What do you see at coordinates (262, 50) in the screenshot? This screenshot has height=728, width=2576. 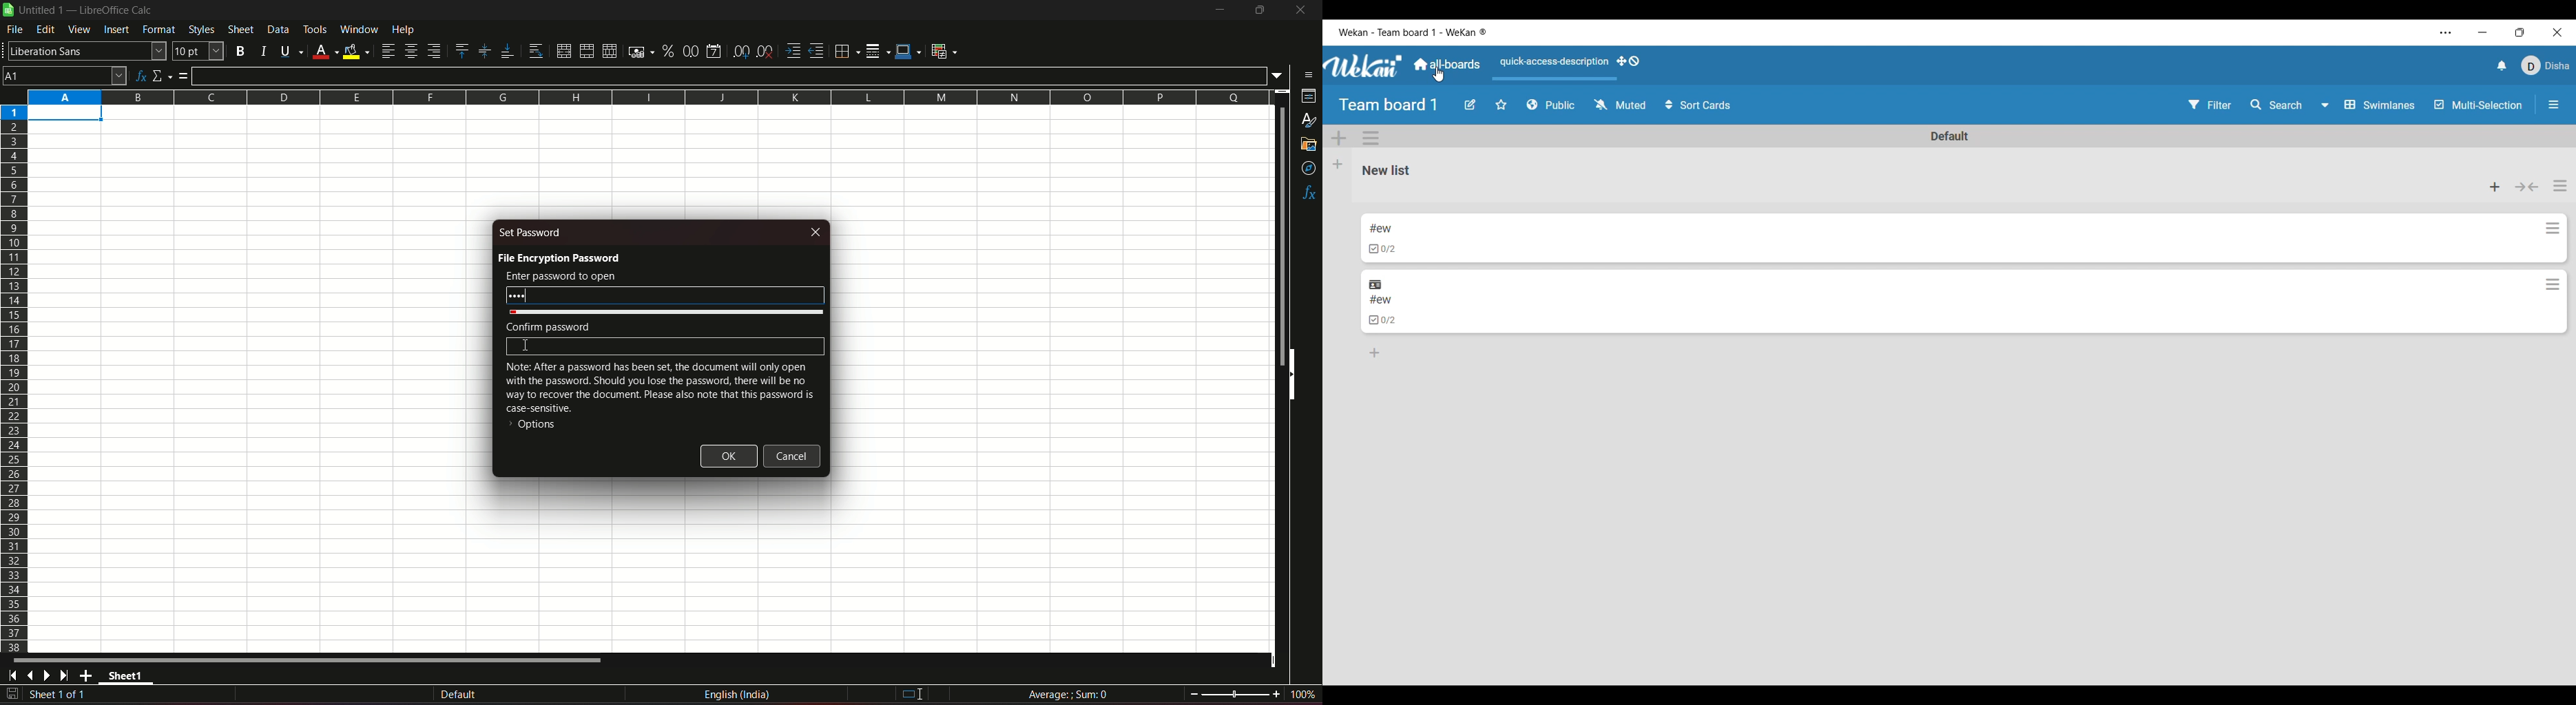 I see `italic` at bounding box center [262, 50].